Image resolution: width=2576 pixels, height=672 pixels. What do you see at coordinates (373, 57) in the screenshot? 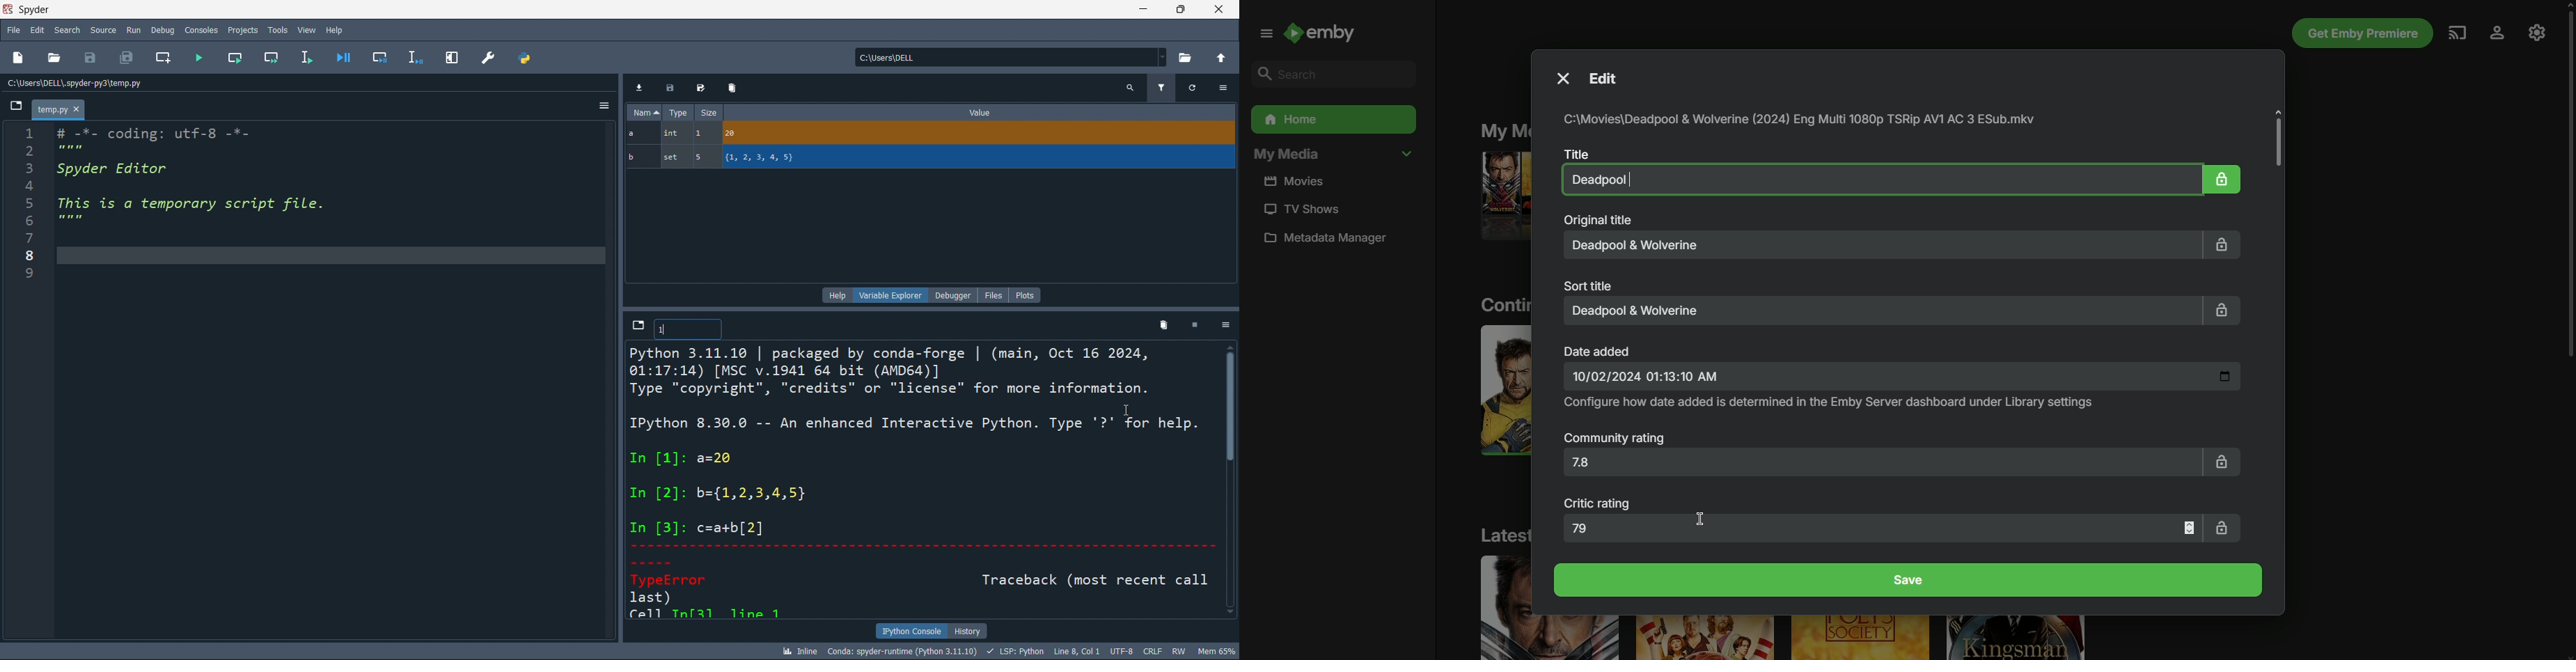
I see `debug cell` at bounding box center [373, 57].